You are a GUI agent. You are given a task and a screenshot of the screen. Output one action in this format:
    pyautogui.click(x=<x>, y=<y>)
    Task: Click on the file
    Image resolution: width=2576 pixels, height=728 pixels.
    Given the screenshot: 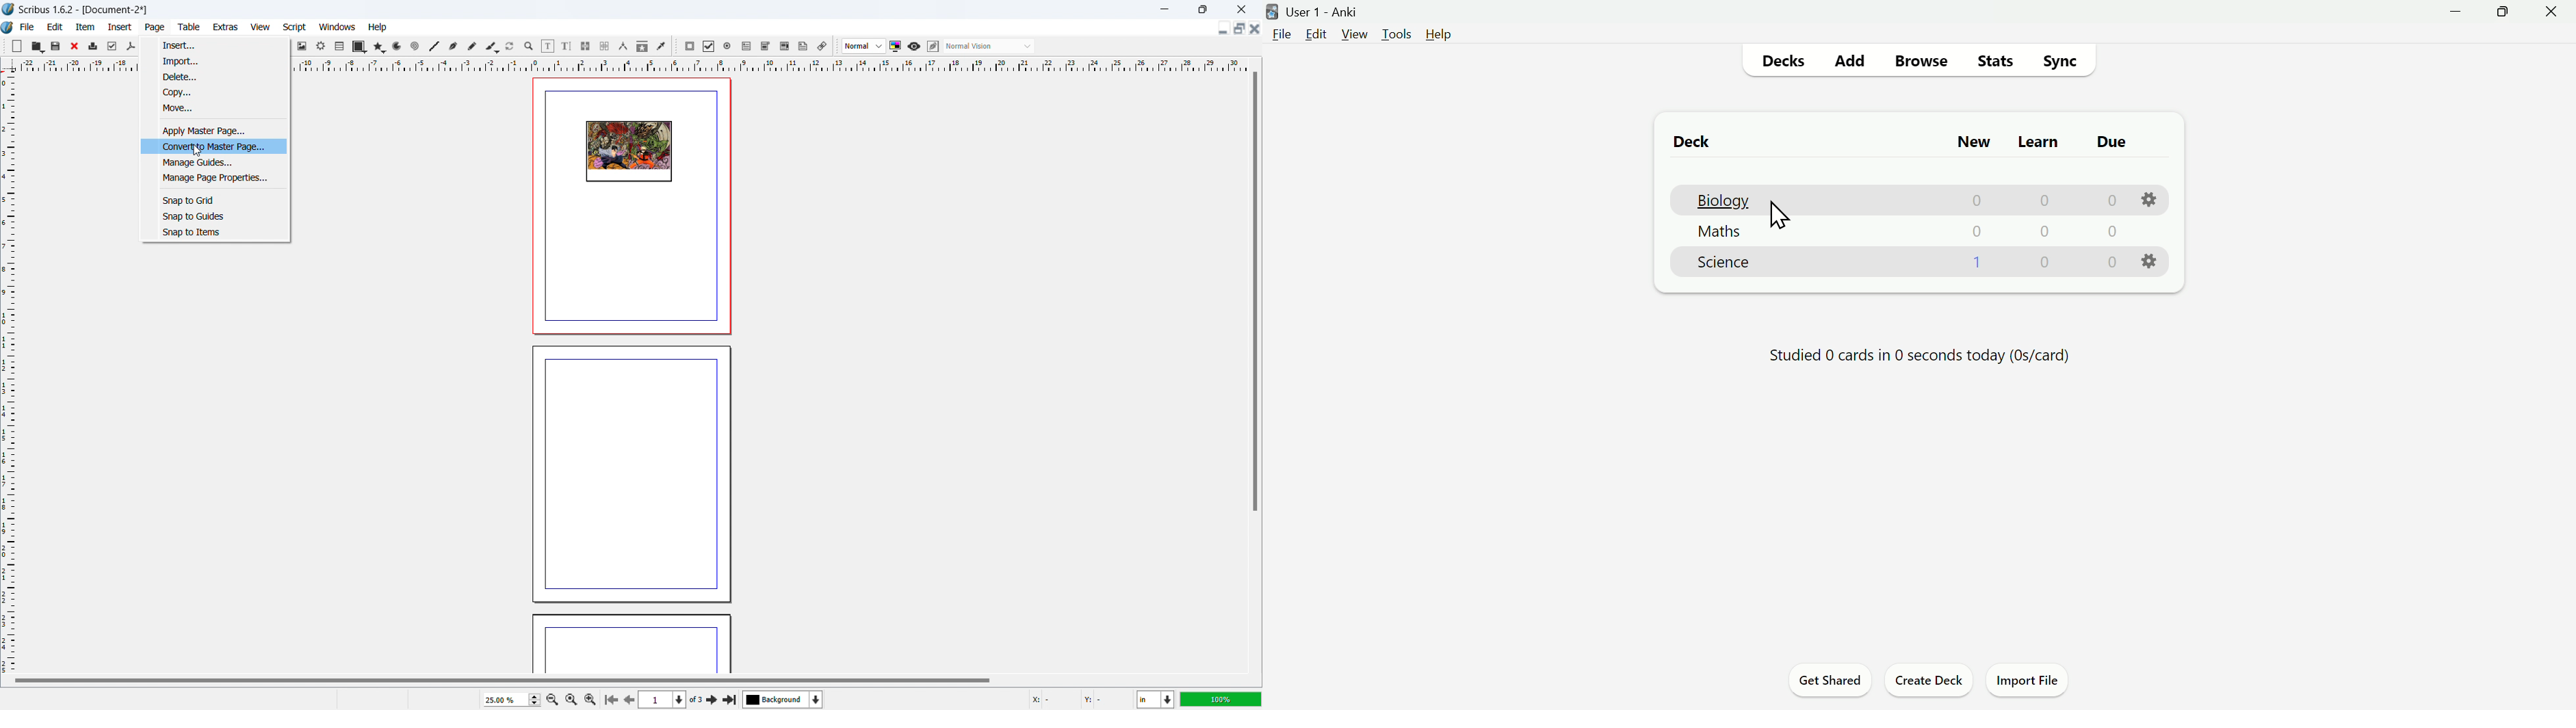 What is the action you would take?
    pyautogui.click(x=26, y=27)
    